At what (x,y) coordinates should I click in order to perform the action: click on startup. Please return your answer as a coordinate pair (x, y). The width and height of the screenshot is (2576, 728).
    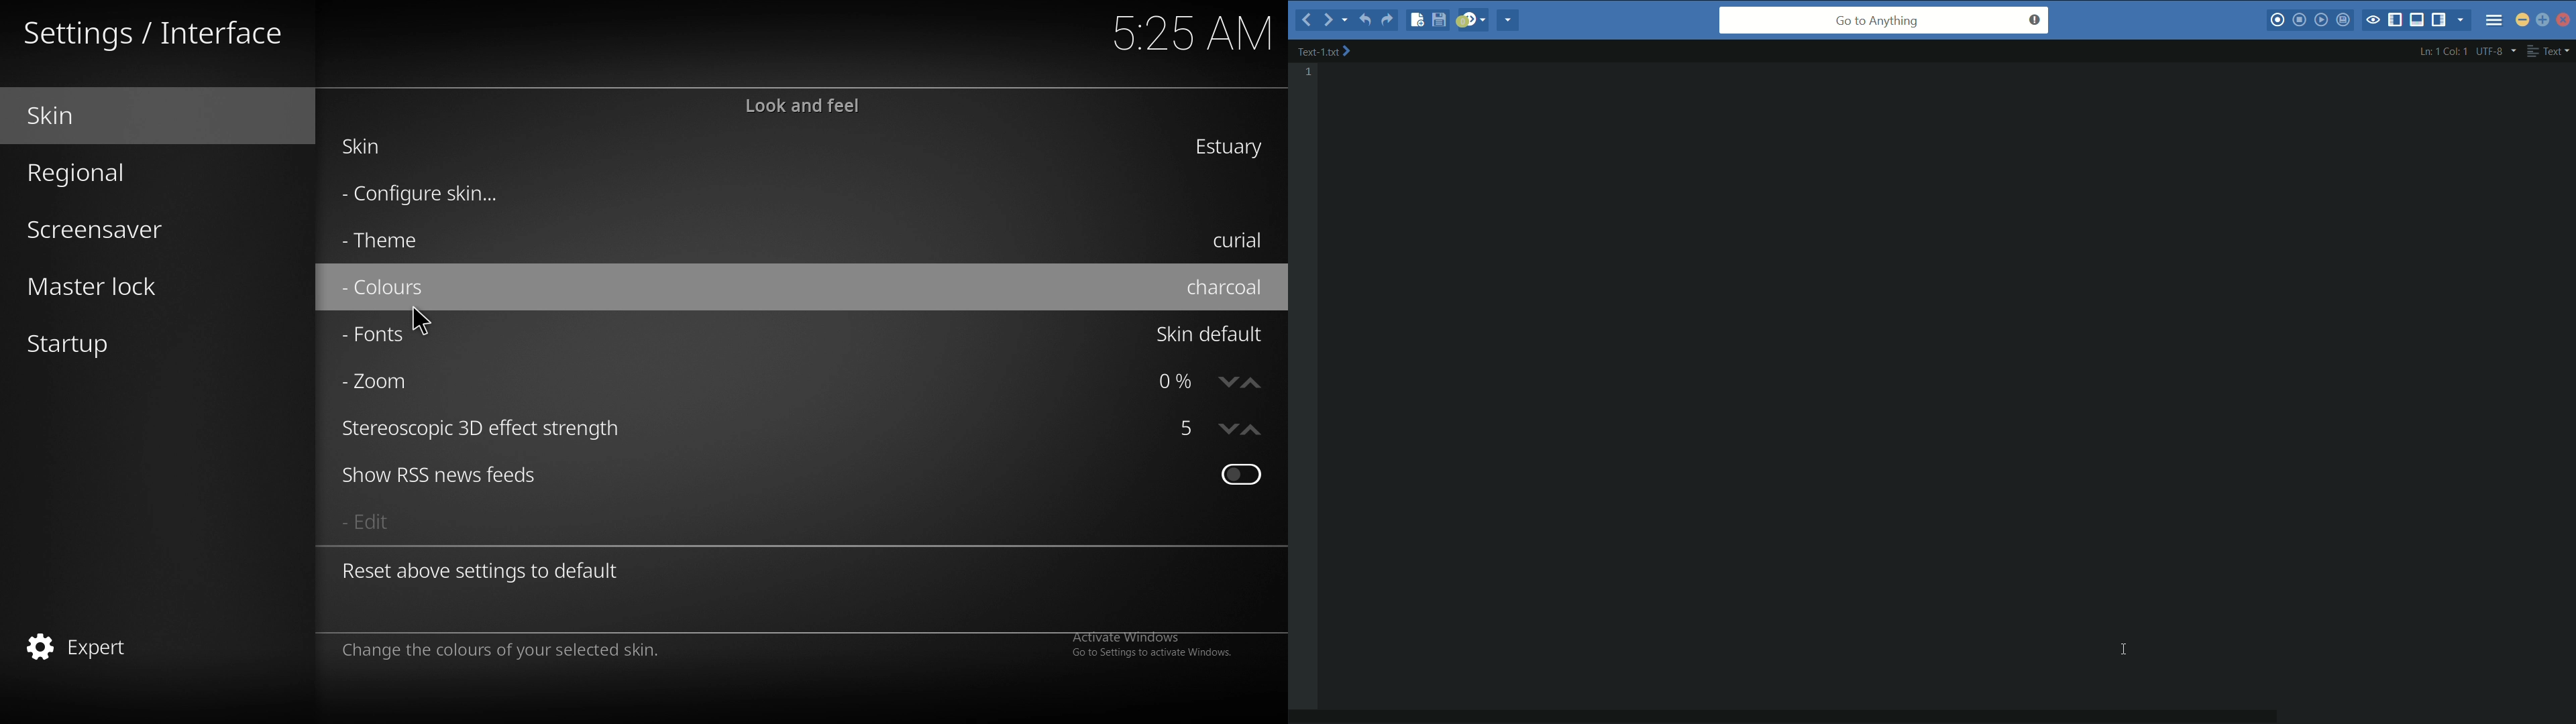
    Looking at the image, I should click on (97, 348).